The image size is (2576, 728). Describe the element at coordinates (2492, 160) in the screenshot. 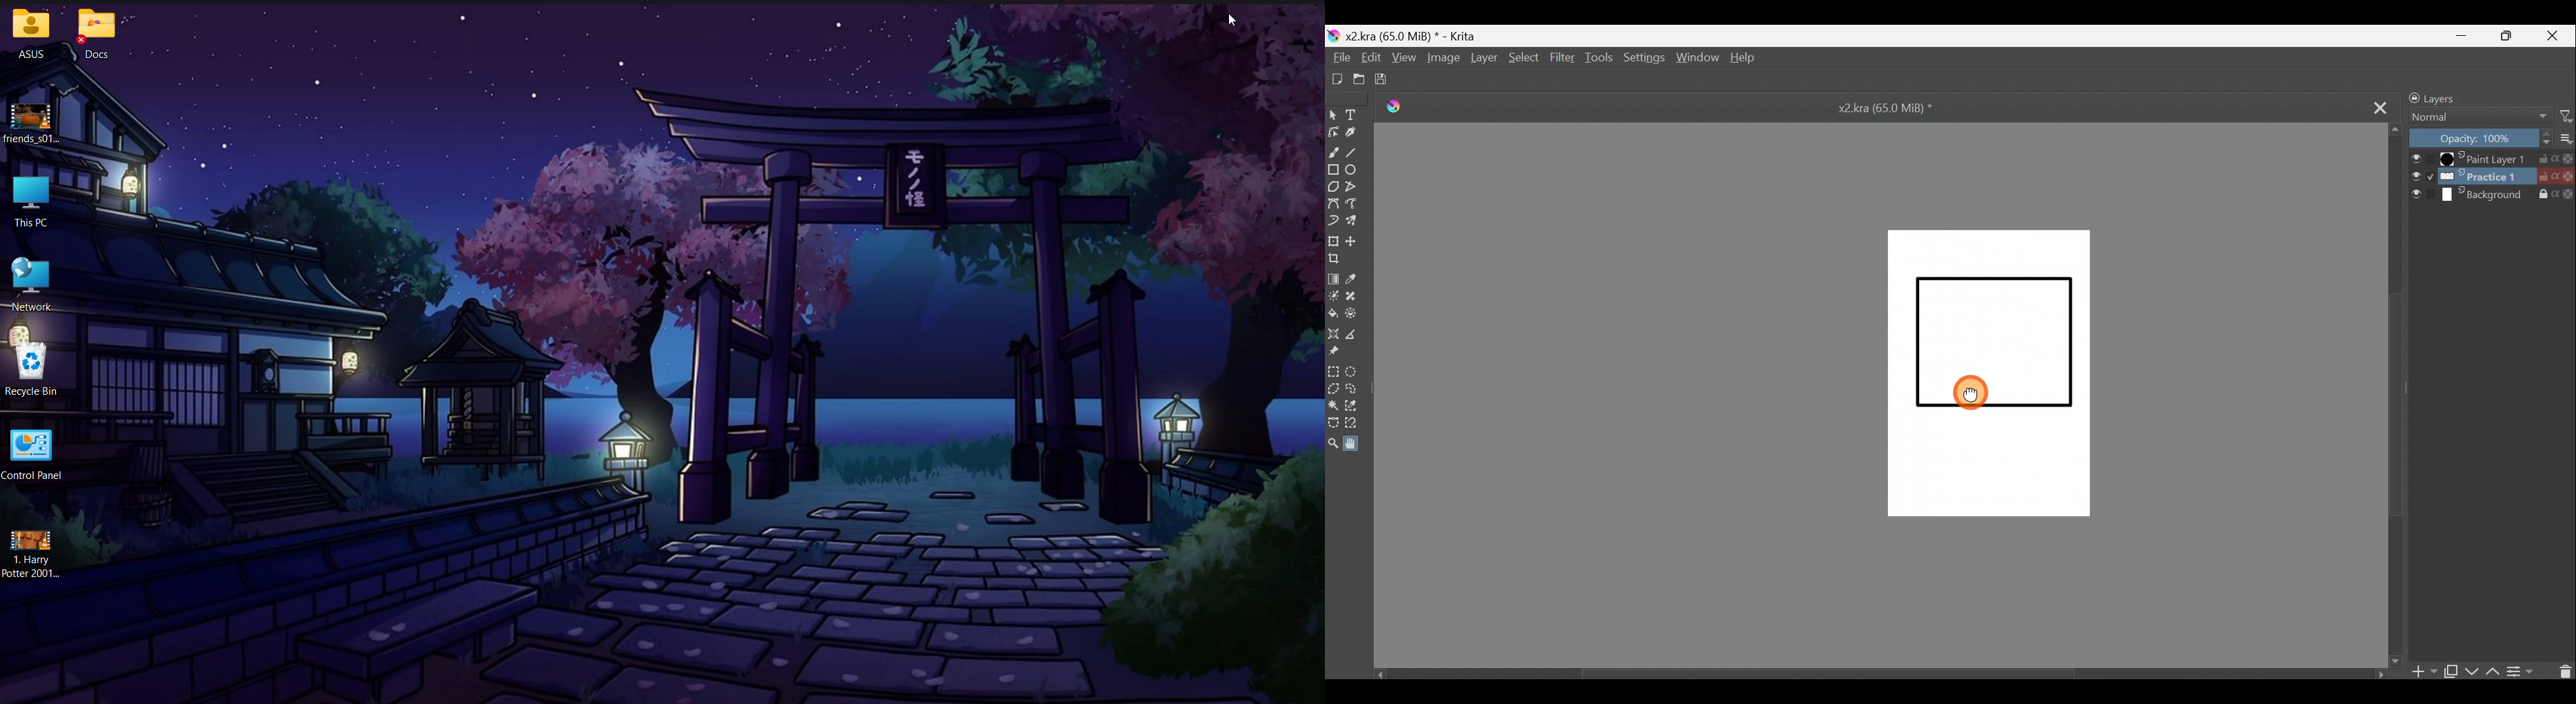

I see `Paint Layer 1` at that location.